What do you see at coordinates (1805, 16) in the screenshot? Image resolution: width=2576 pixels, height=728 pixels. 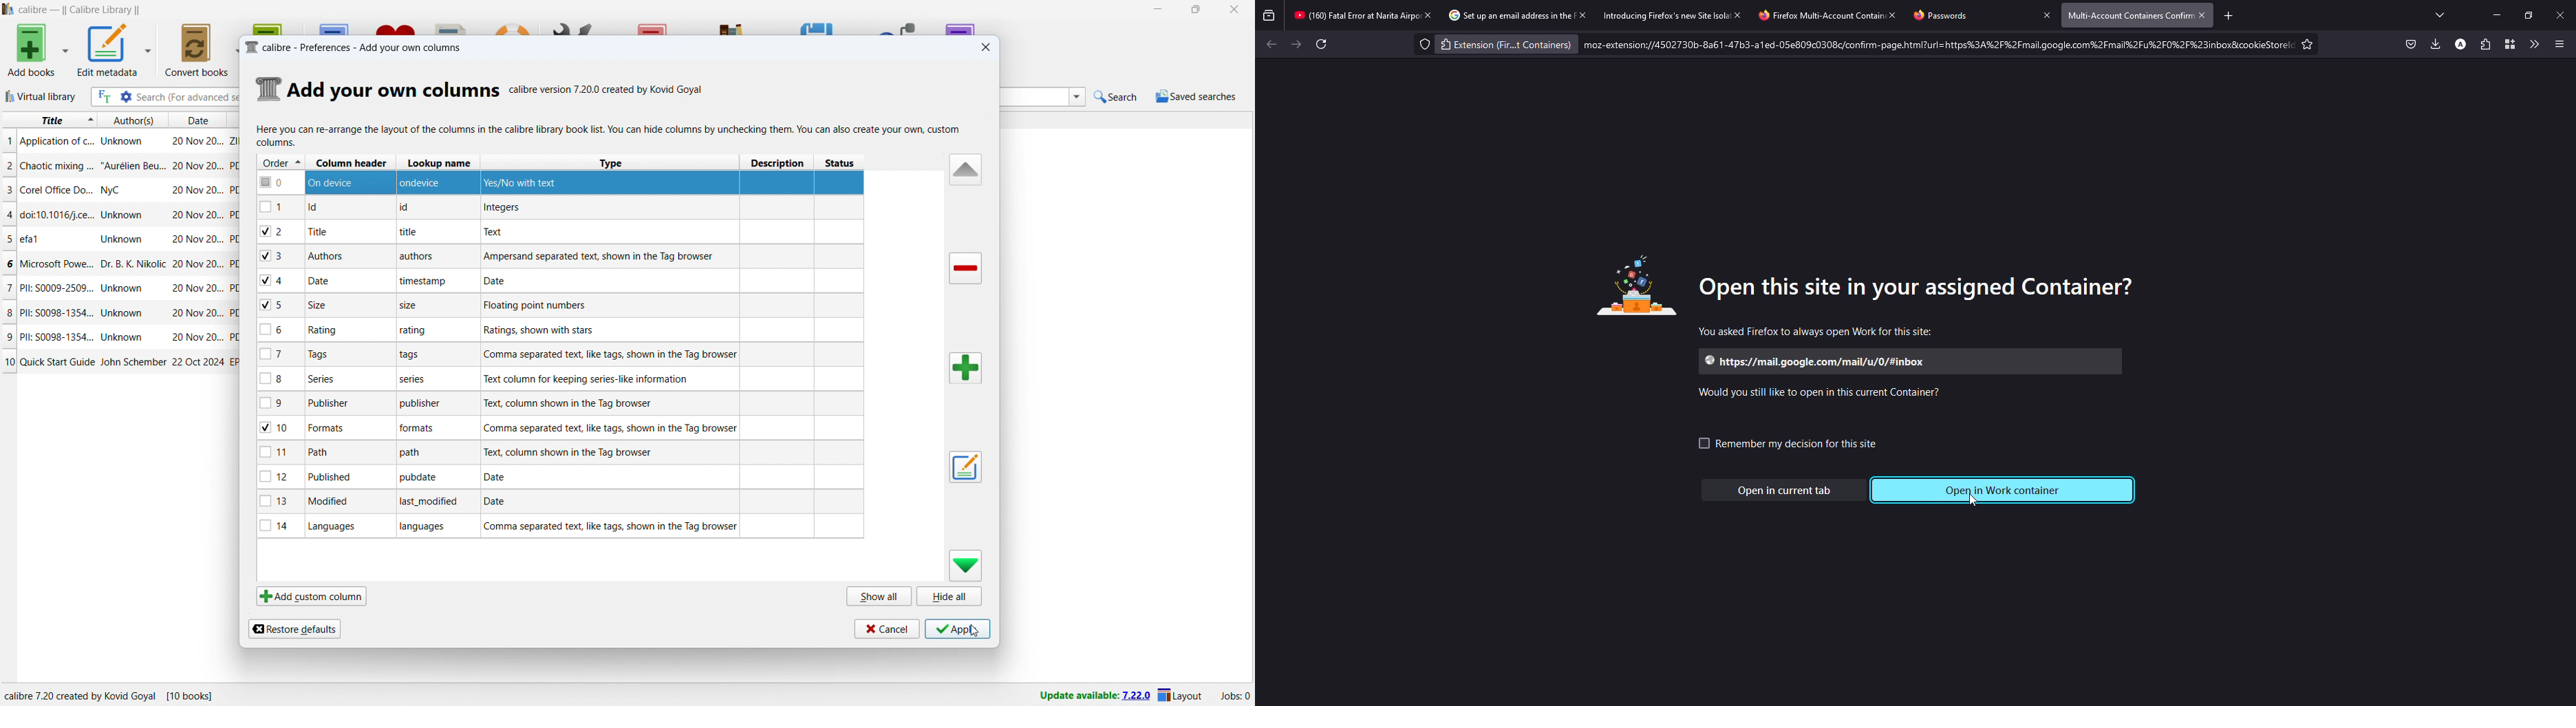 I see `Firefox Multi-Account` at bounding box center [1805, 16].